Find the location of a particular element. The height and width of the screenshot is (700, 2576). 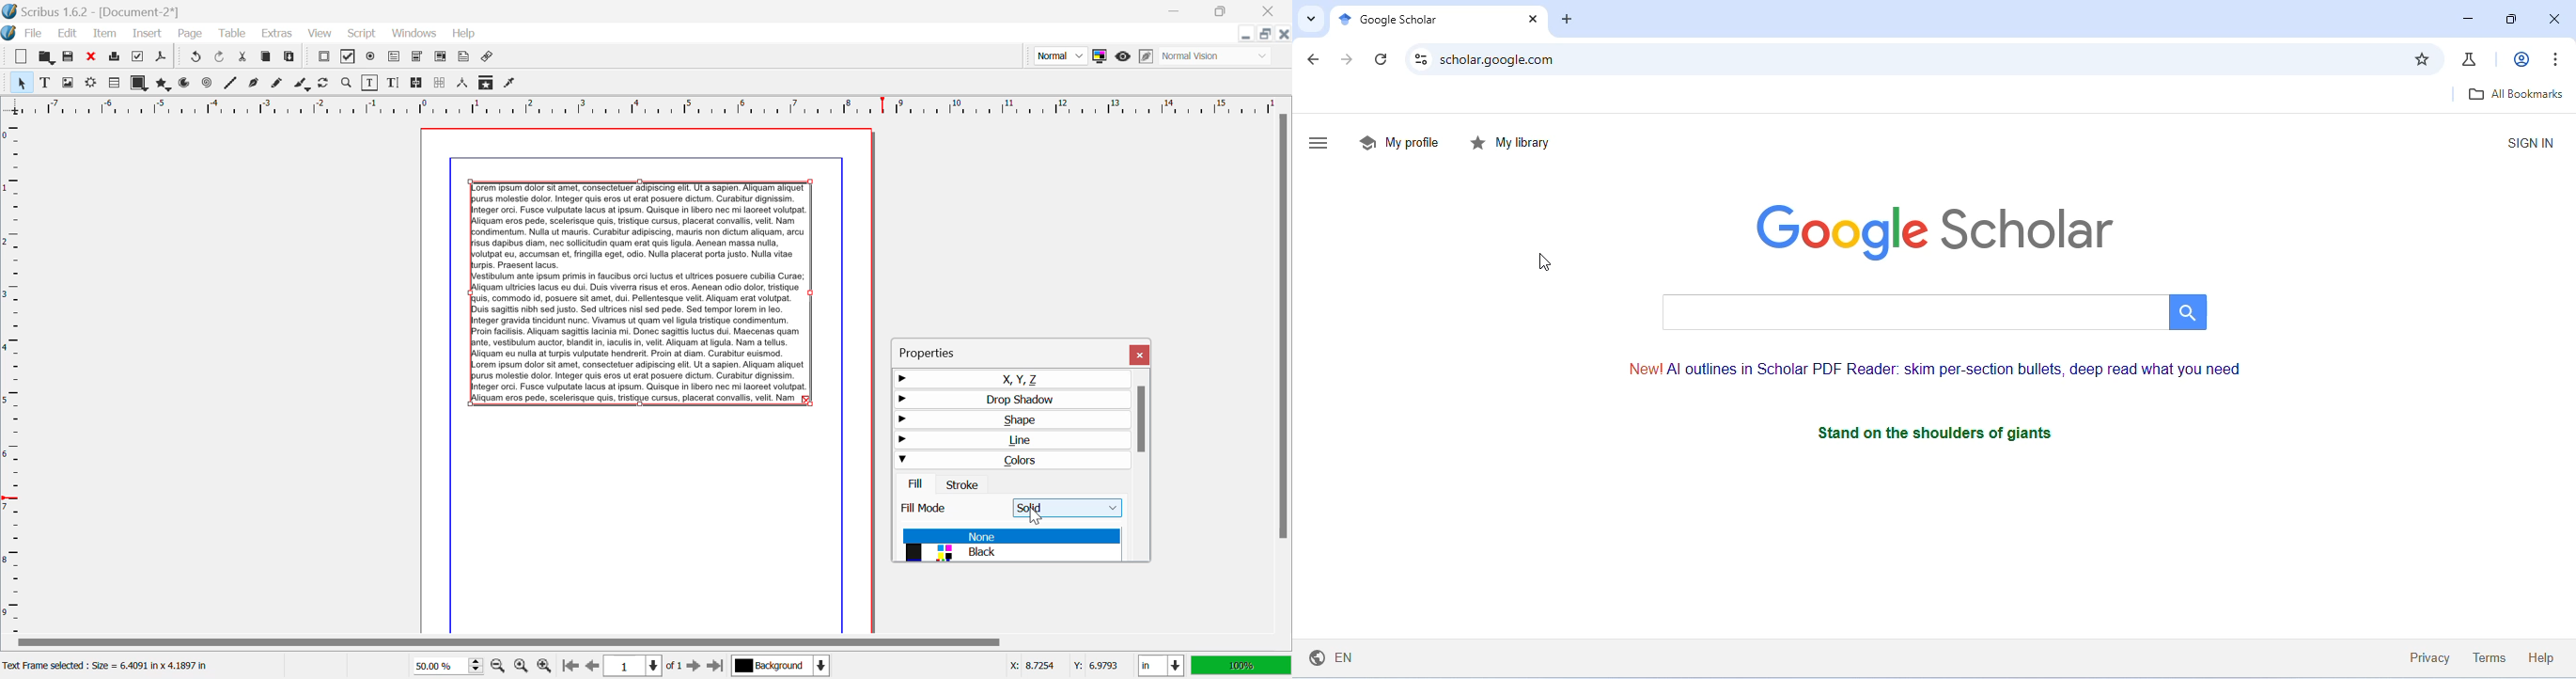

Shapes is located at coordinates (139, 83).